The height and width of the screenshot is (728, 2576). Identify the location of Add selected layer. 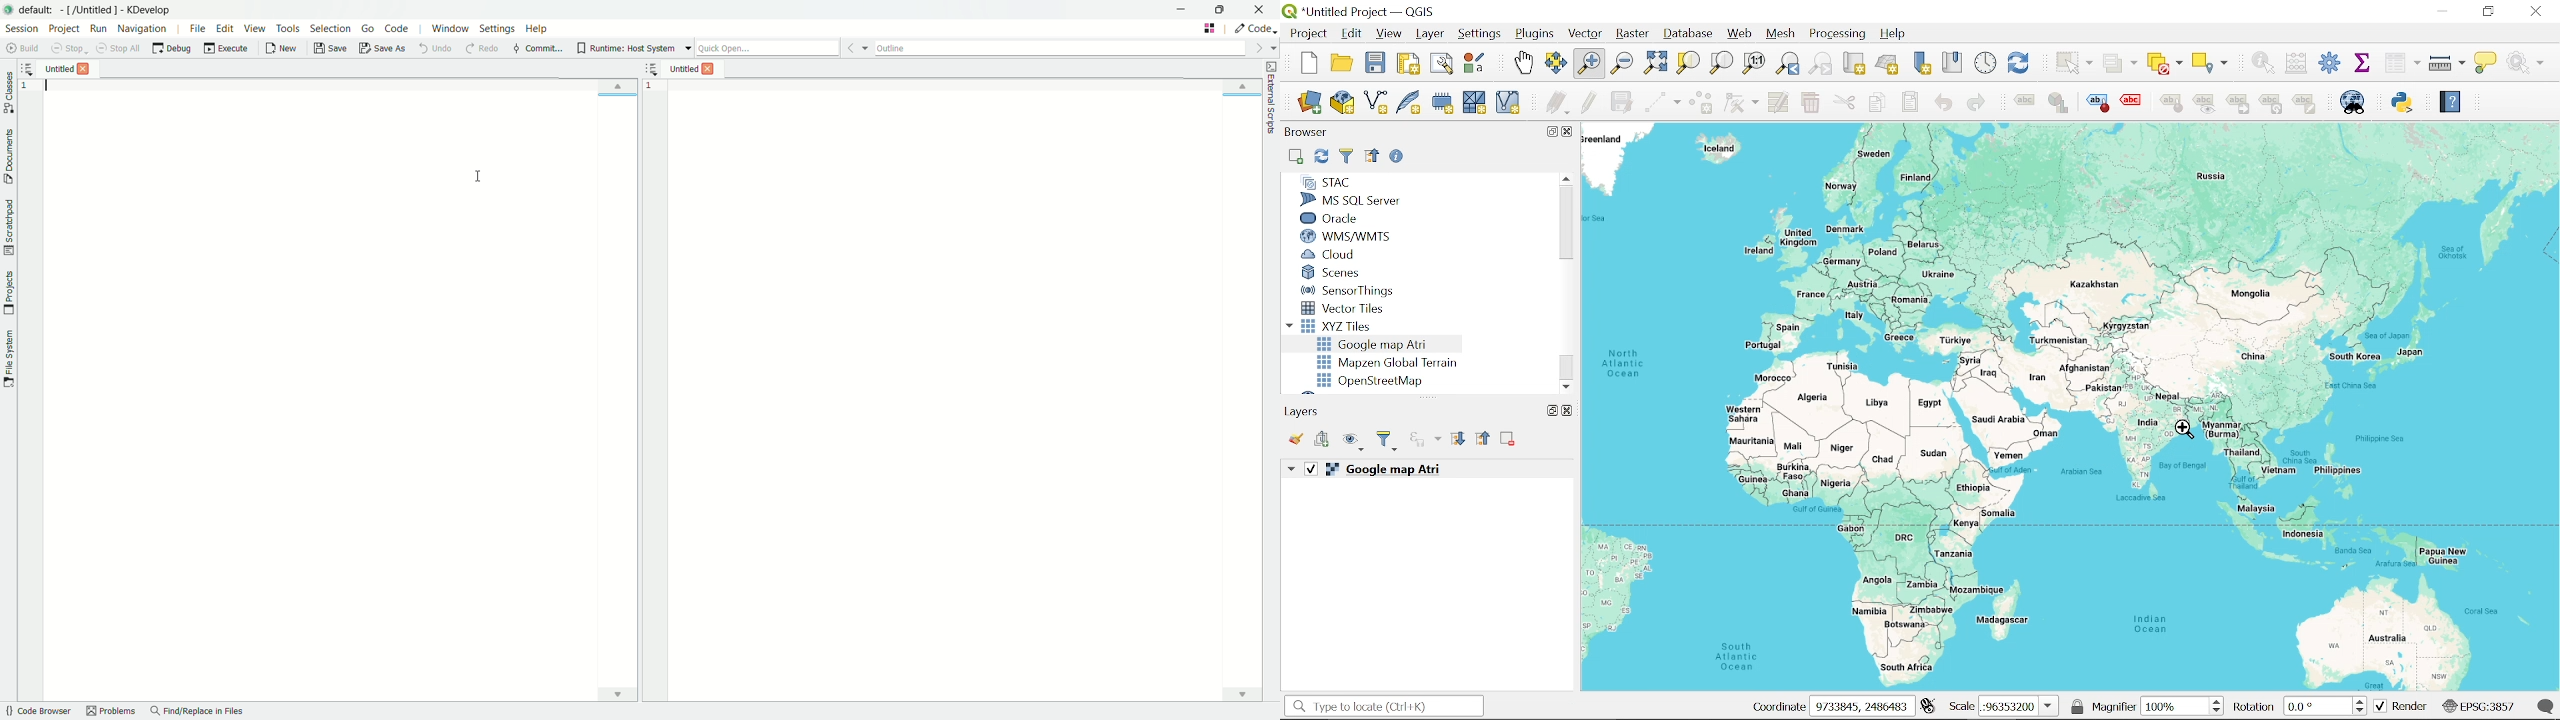
(1294, 157).